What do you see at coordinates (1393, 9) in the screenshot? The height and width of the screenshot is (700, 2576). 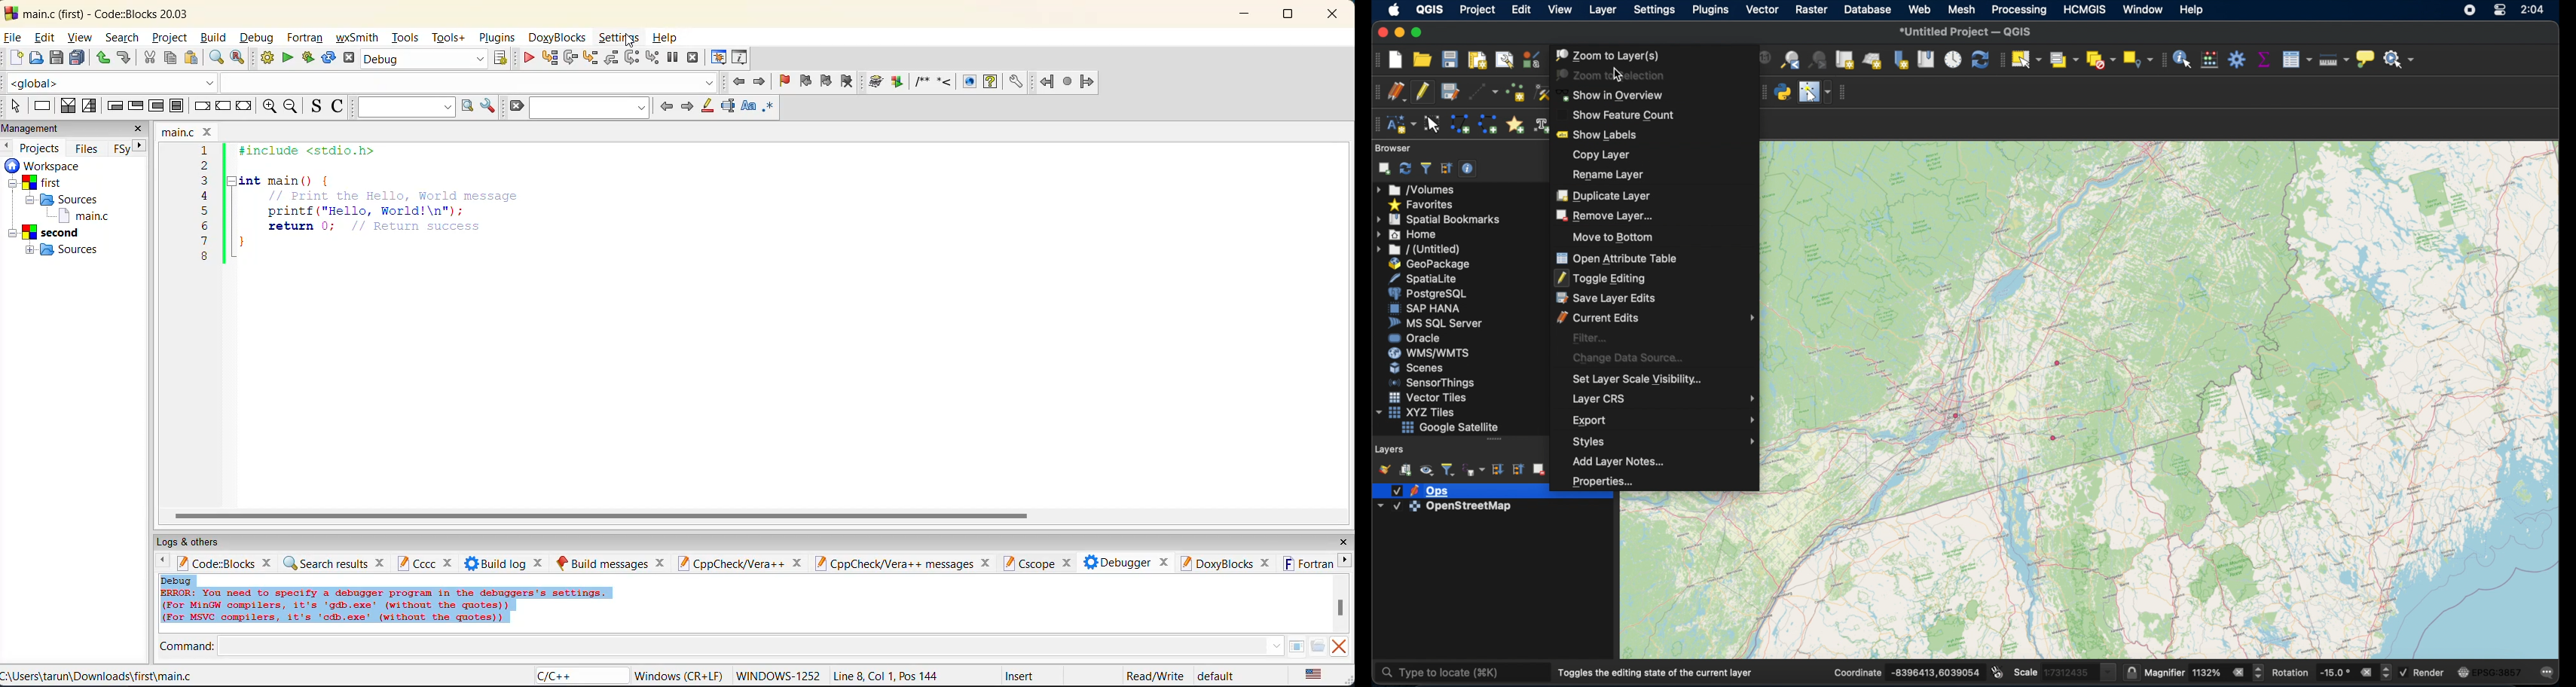 I see `apple logo` at bounding box center [1393, 9].